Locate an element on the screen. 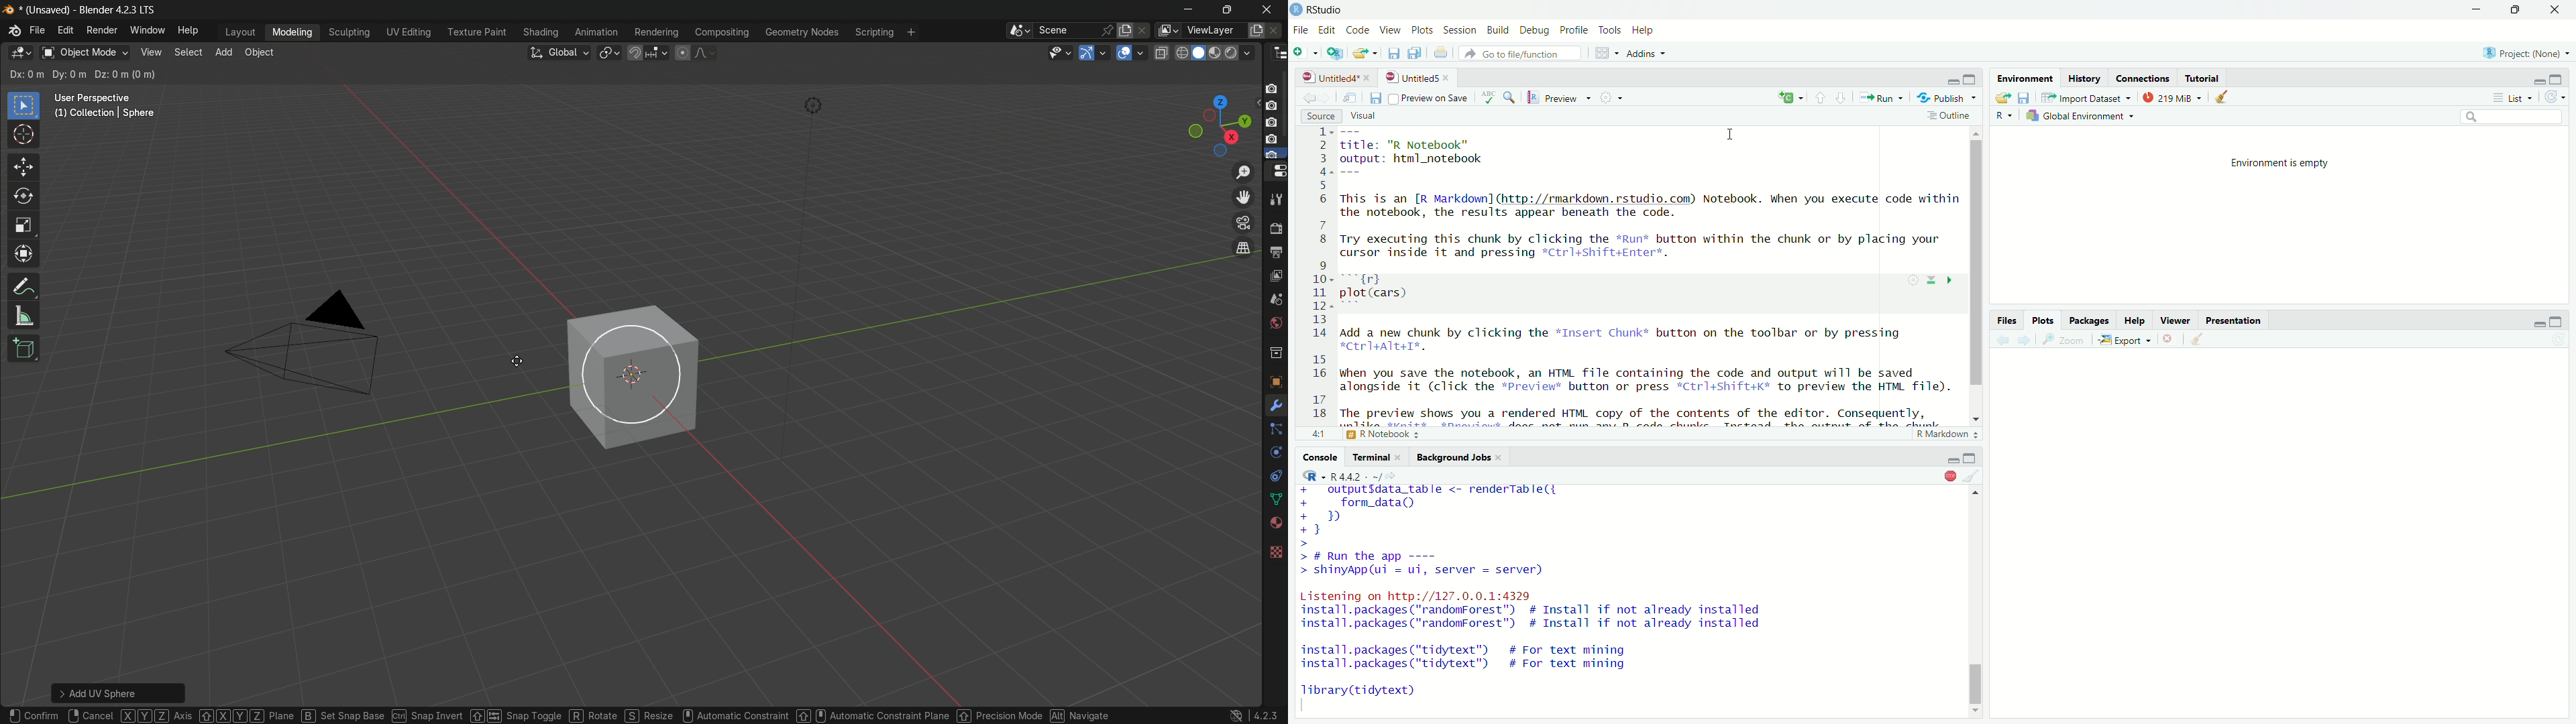  spelling is located at coordinates (1489, 97).